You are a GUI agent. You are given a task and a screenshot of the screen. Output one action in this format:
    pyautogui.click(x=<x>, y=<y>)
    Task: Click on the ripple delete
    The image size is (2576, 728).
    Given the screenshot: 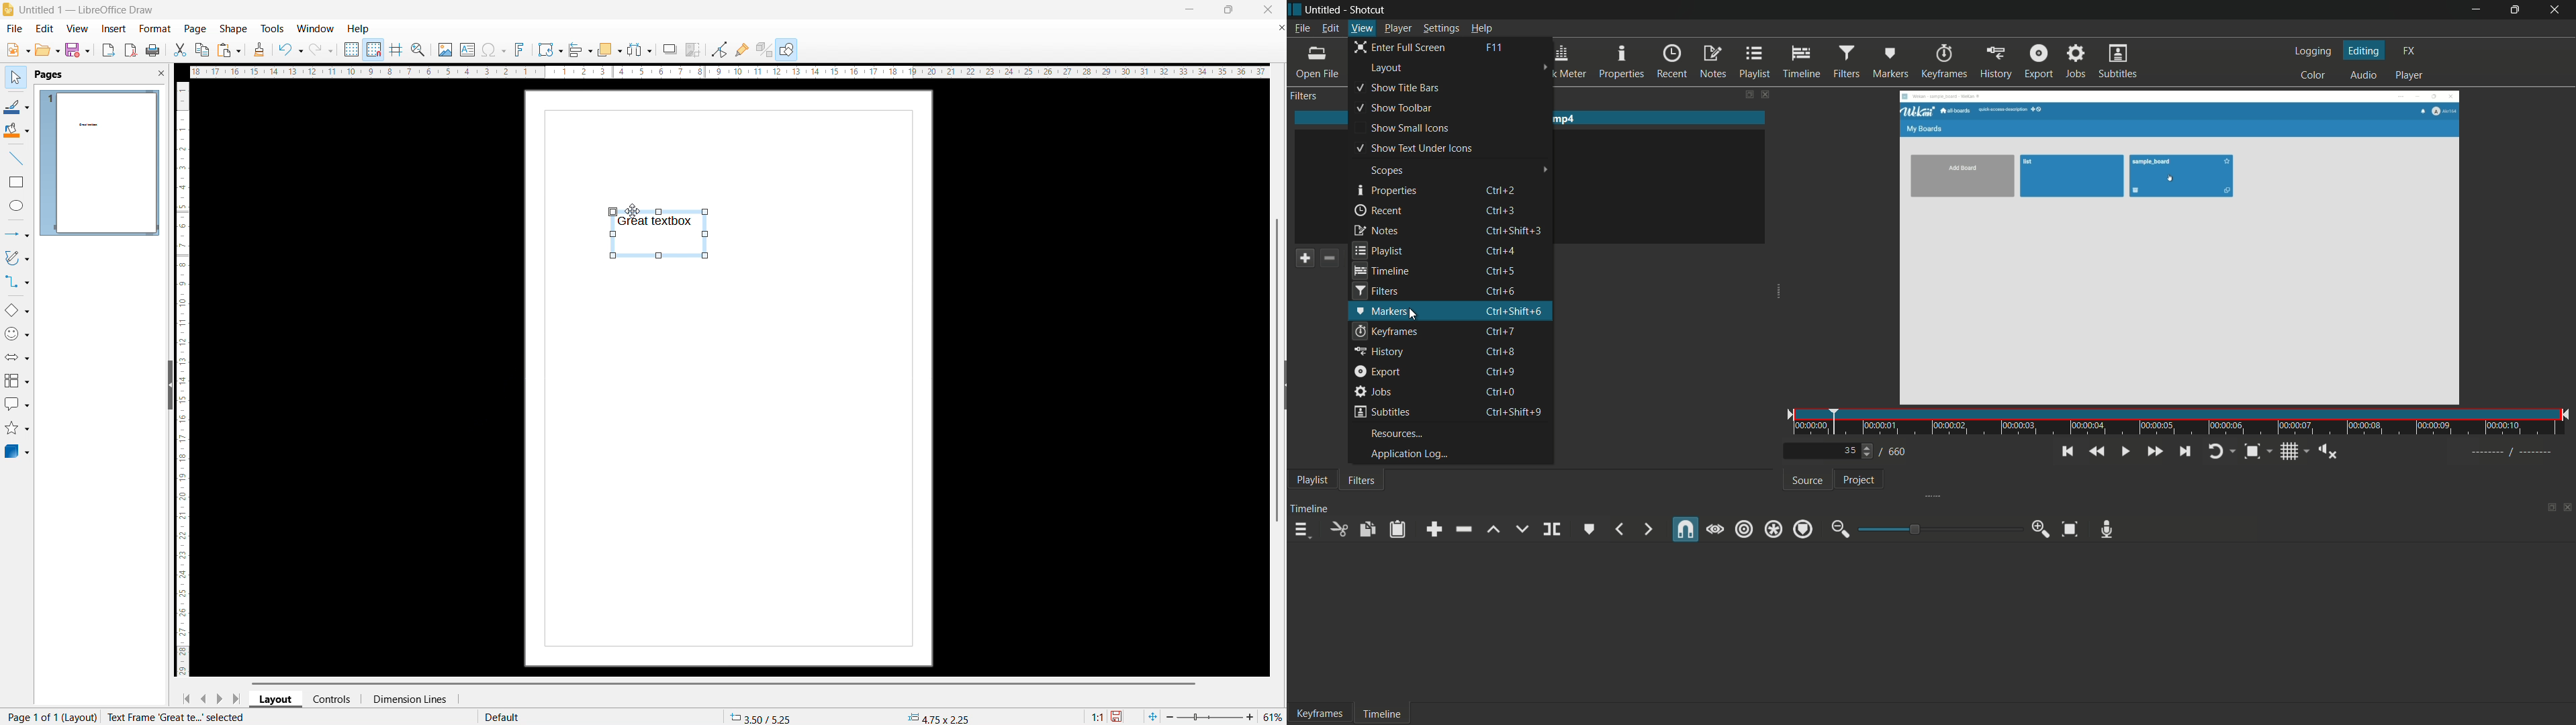 What is the action you would take?
    pyautogui.click(x=1463, y=529)
    